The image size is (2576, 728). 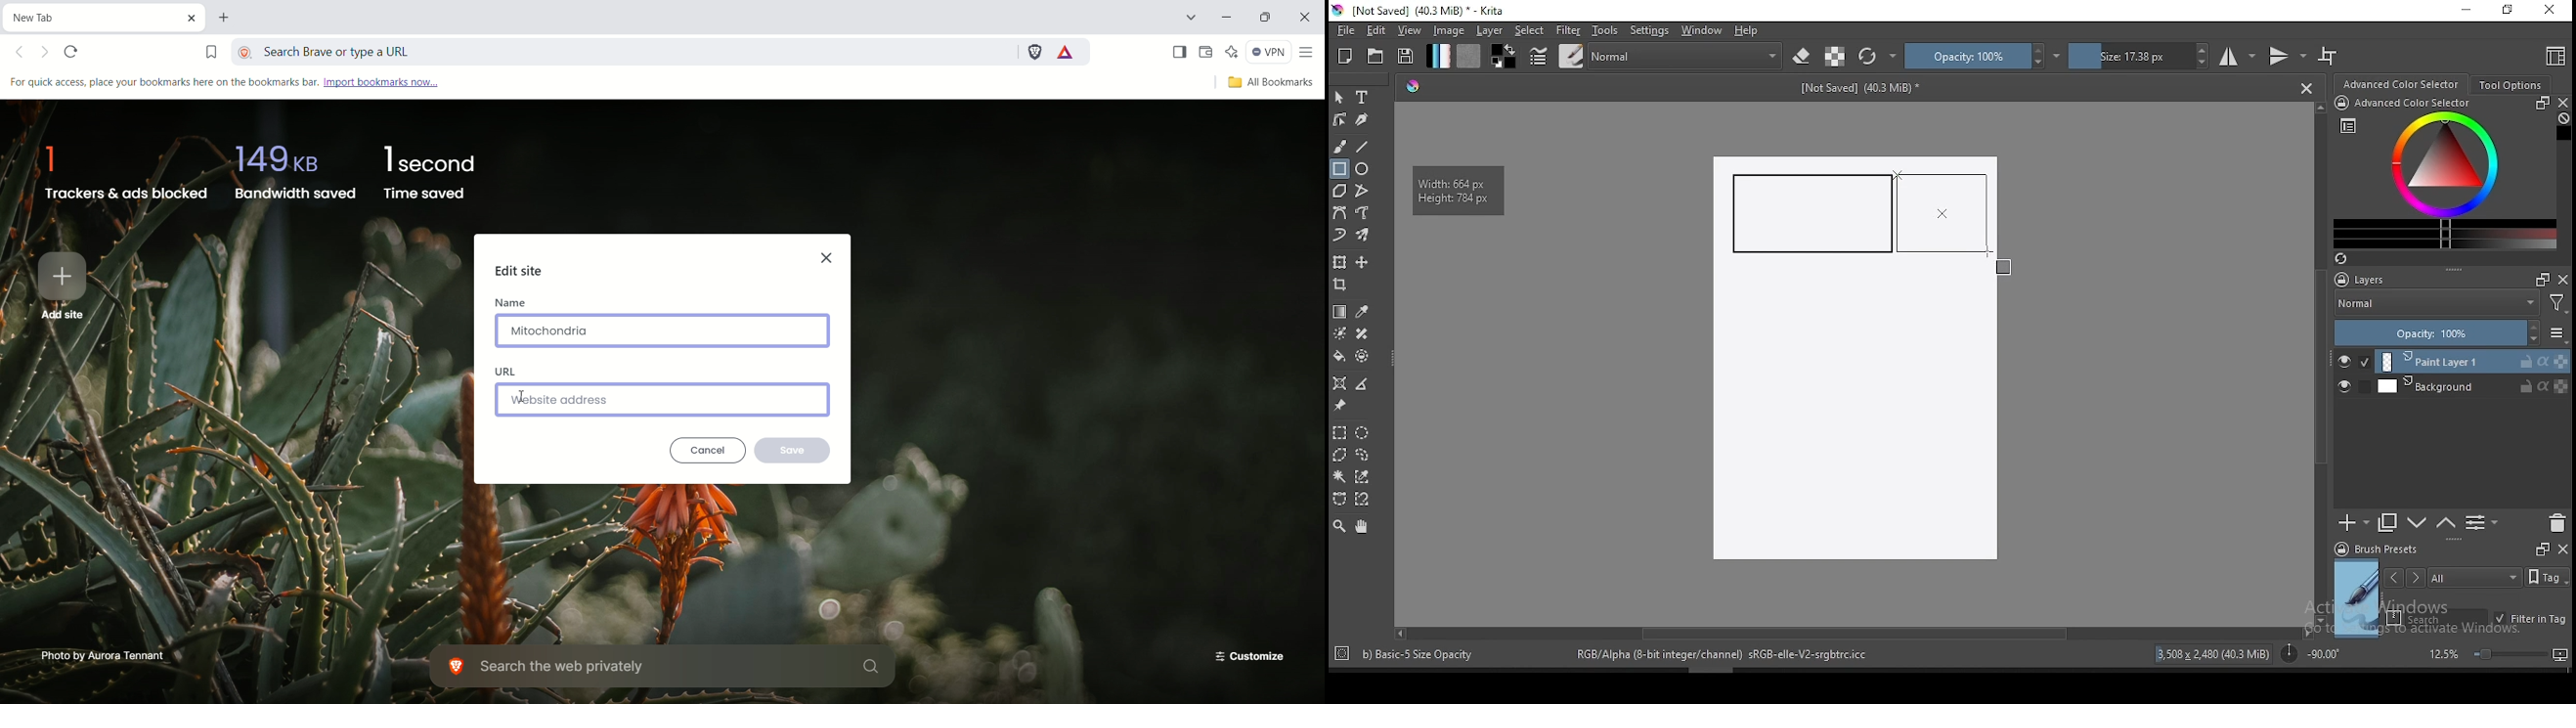 I want to click on gradient tool, so click(x=1340, y=312).